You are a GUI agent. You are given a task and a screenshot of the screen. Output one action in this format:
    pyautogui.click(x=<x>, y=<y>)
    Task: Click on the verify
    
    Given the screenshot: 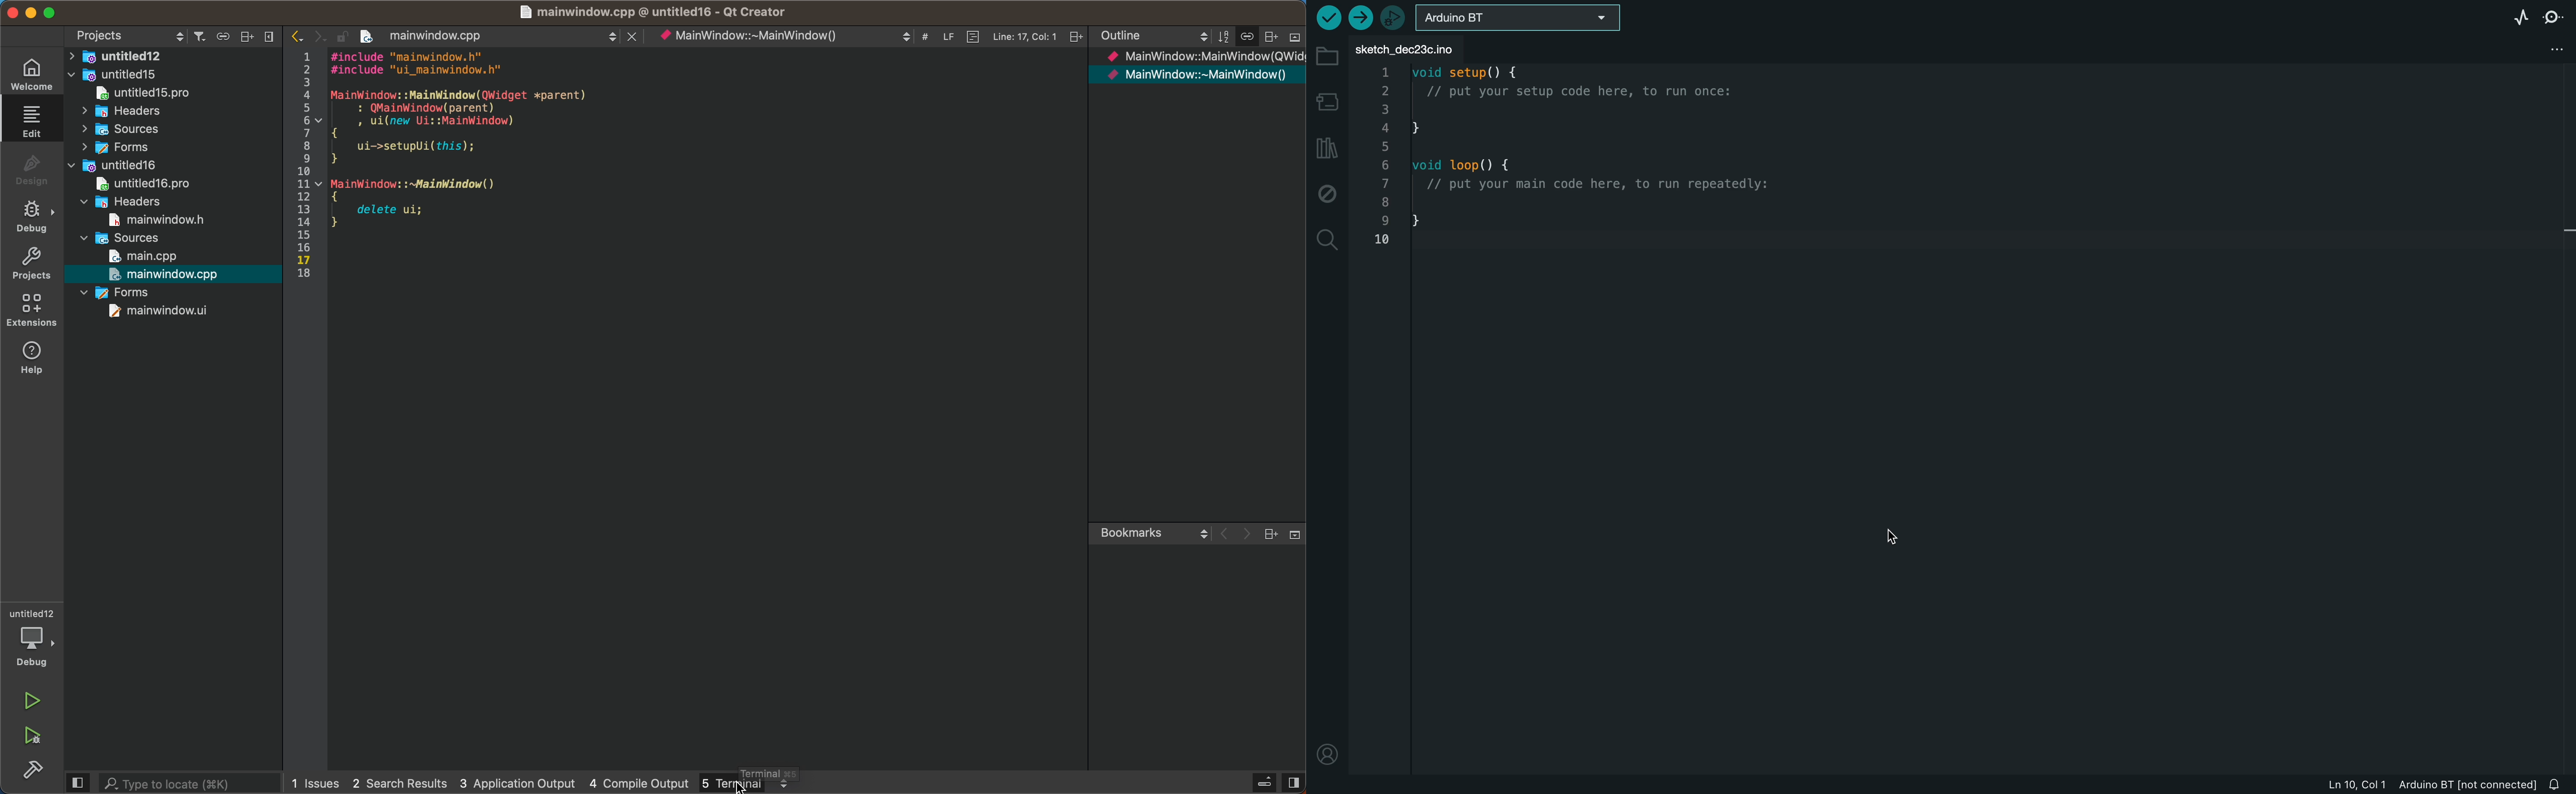 What is the action you would take?
    pyautogui.click(x=1326, y=17)
    